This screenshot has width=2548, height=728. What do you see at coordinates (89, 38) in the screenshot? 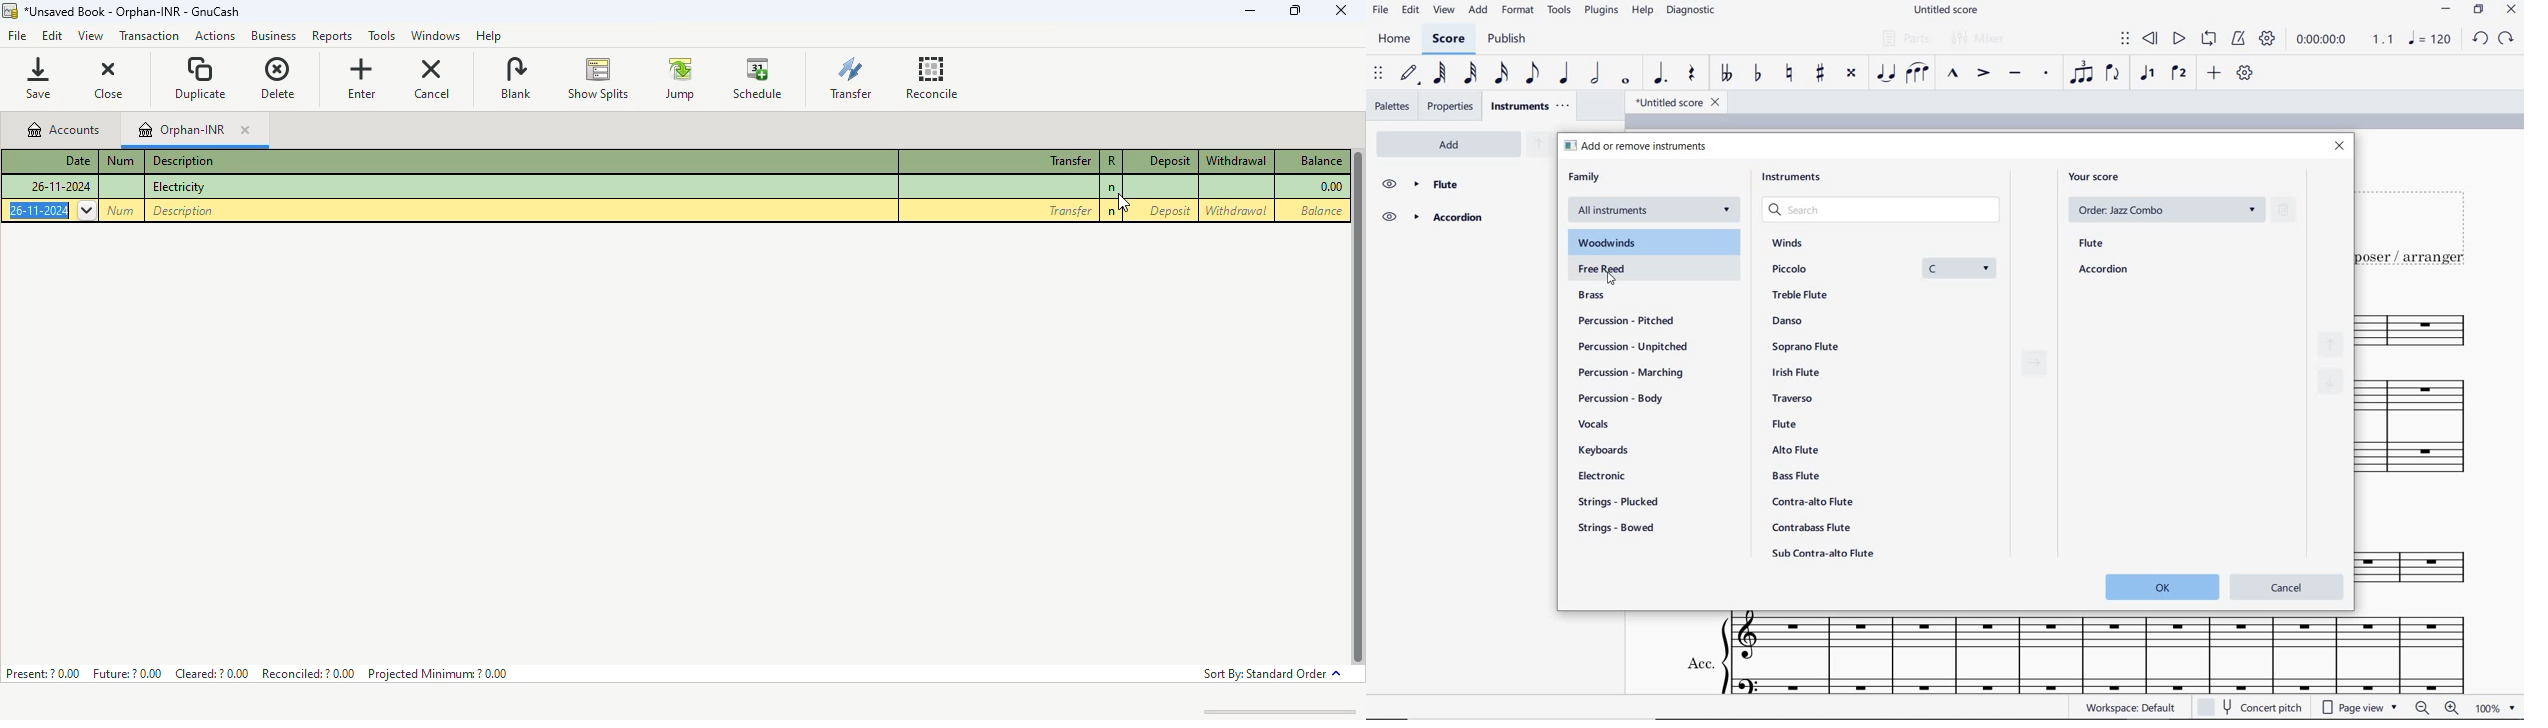
I see `view` at bounding box center [89, 38].